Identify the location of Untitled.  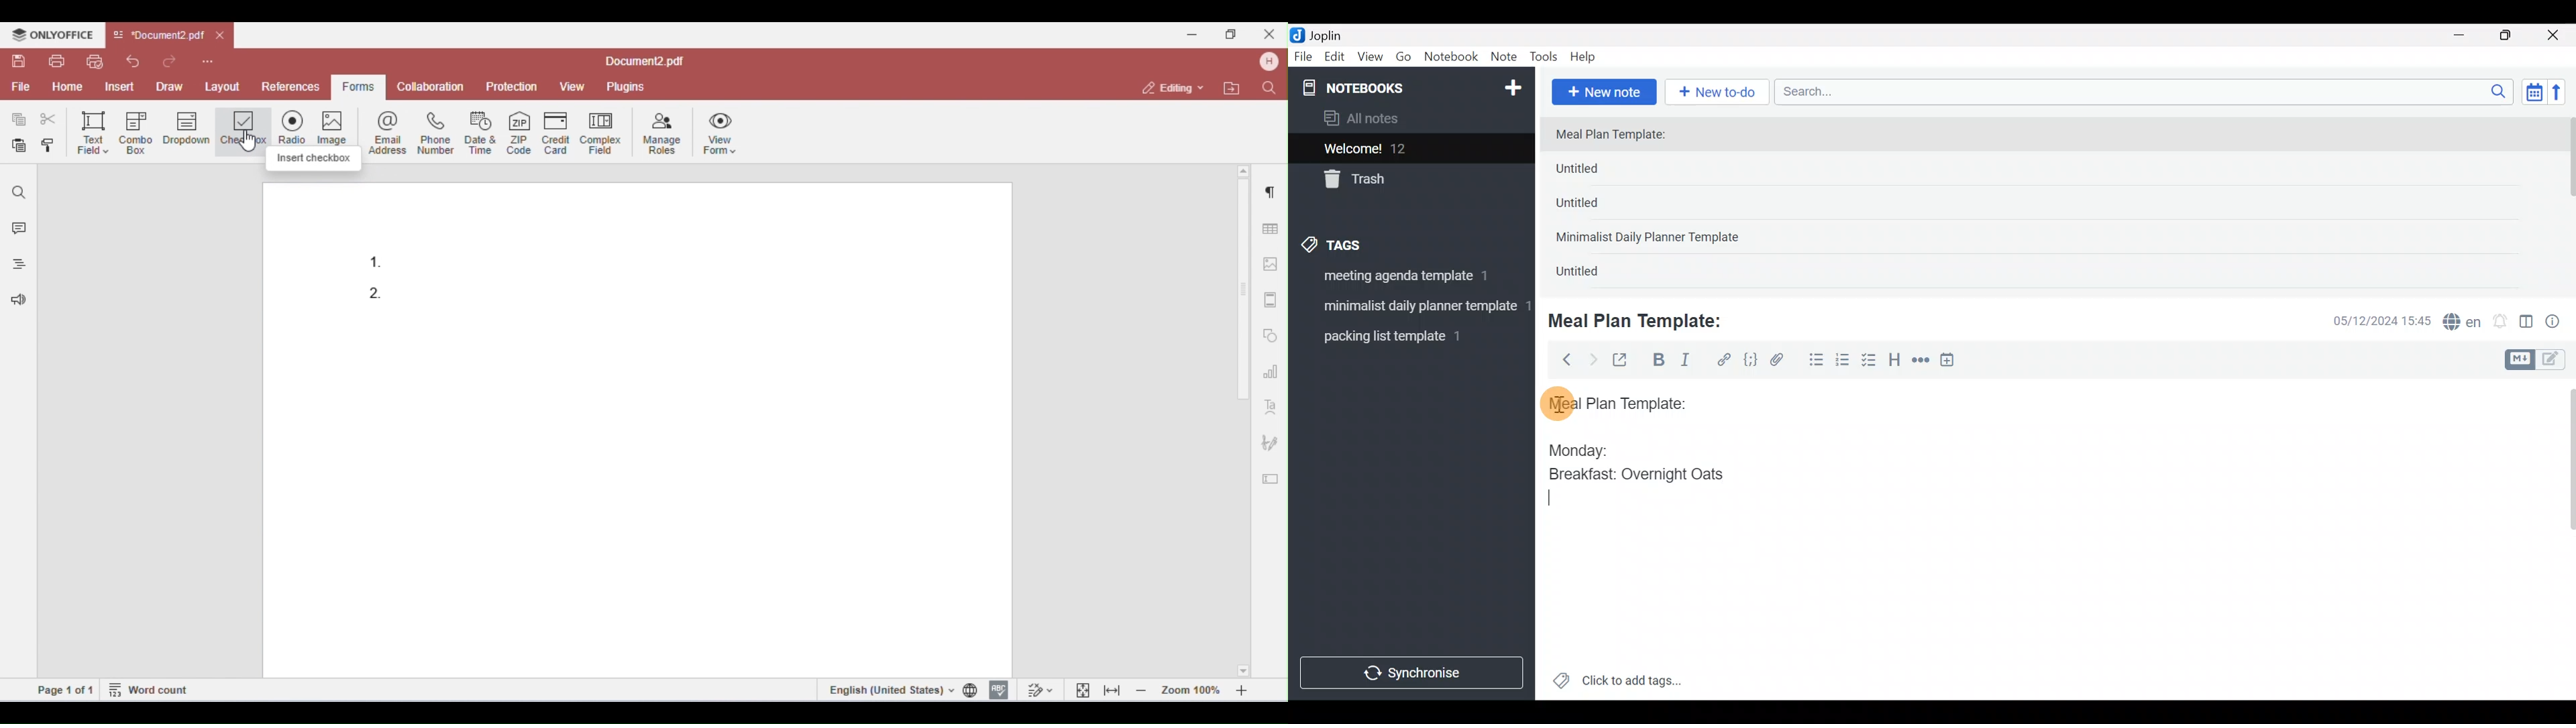
(1595, 207).